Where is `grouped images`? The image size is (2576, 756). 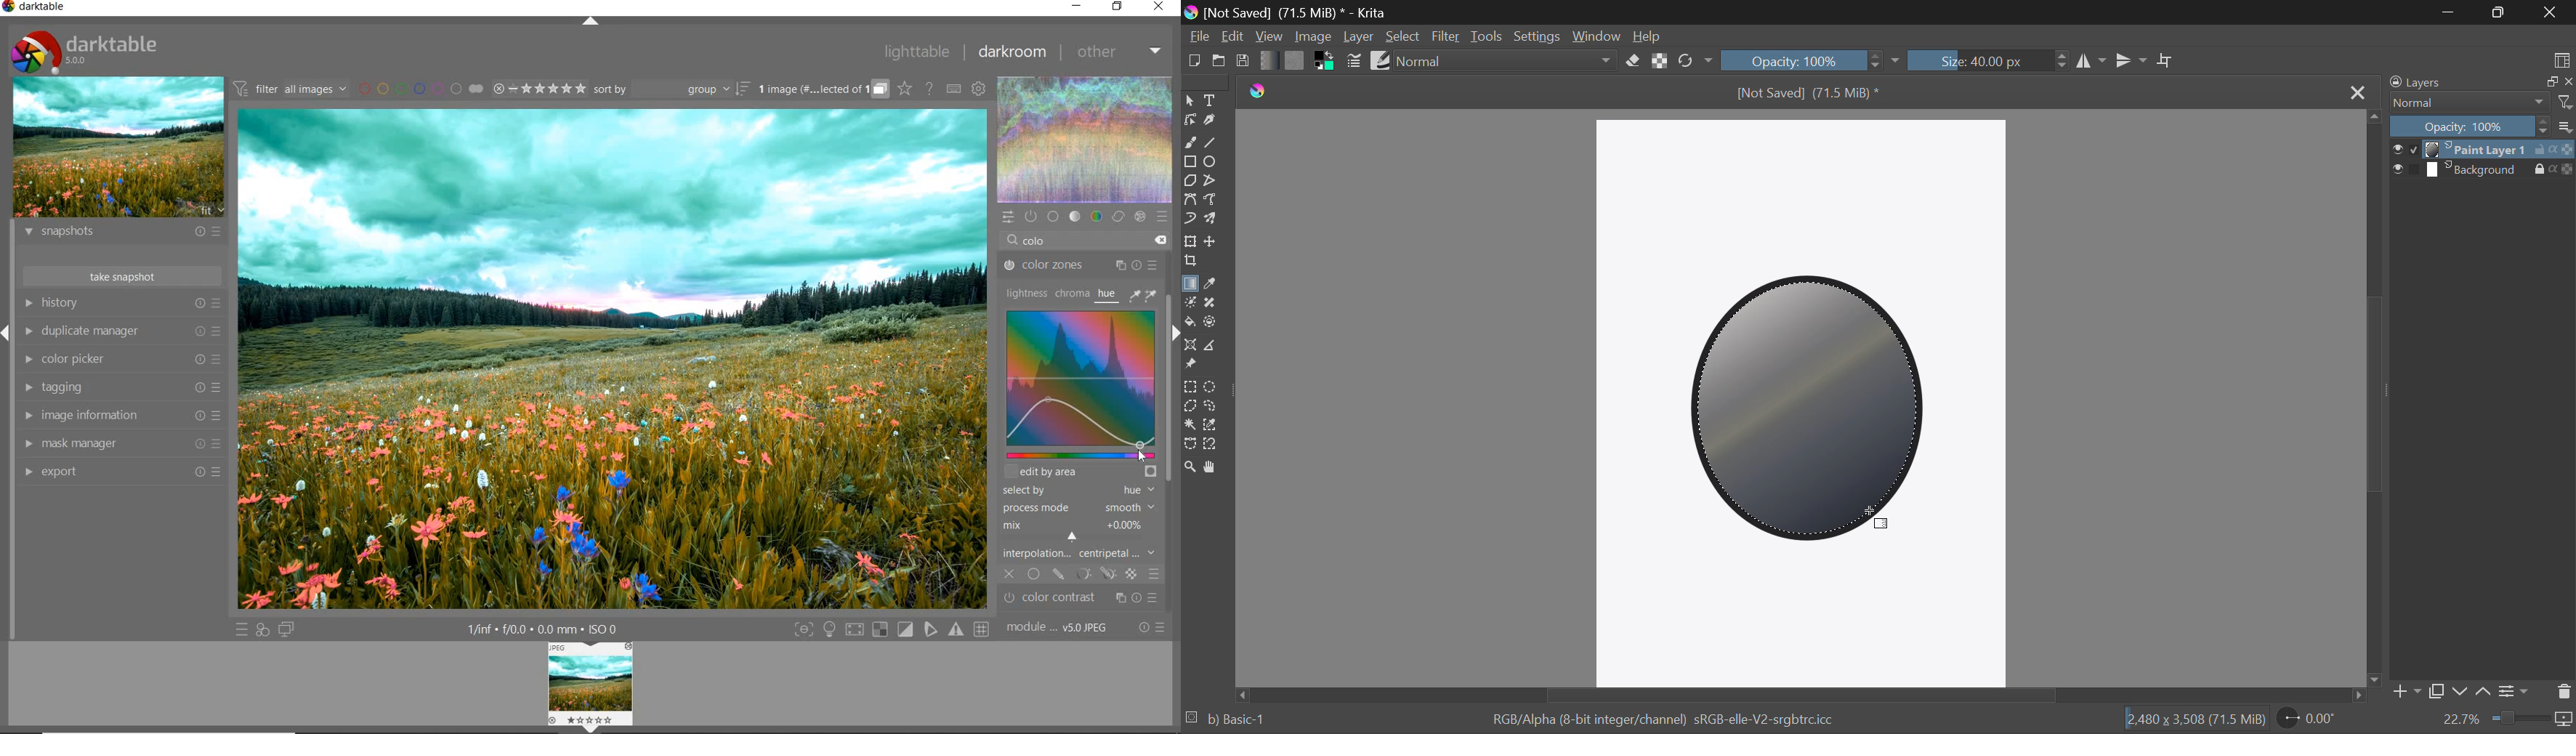 grouped images is located at coordinates (822, 90).